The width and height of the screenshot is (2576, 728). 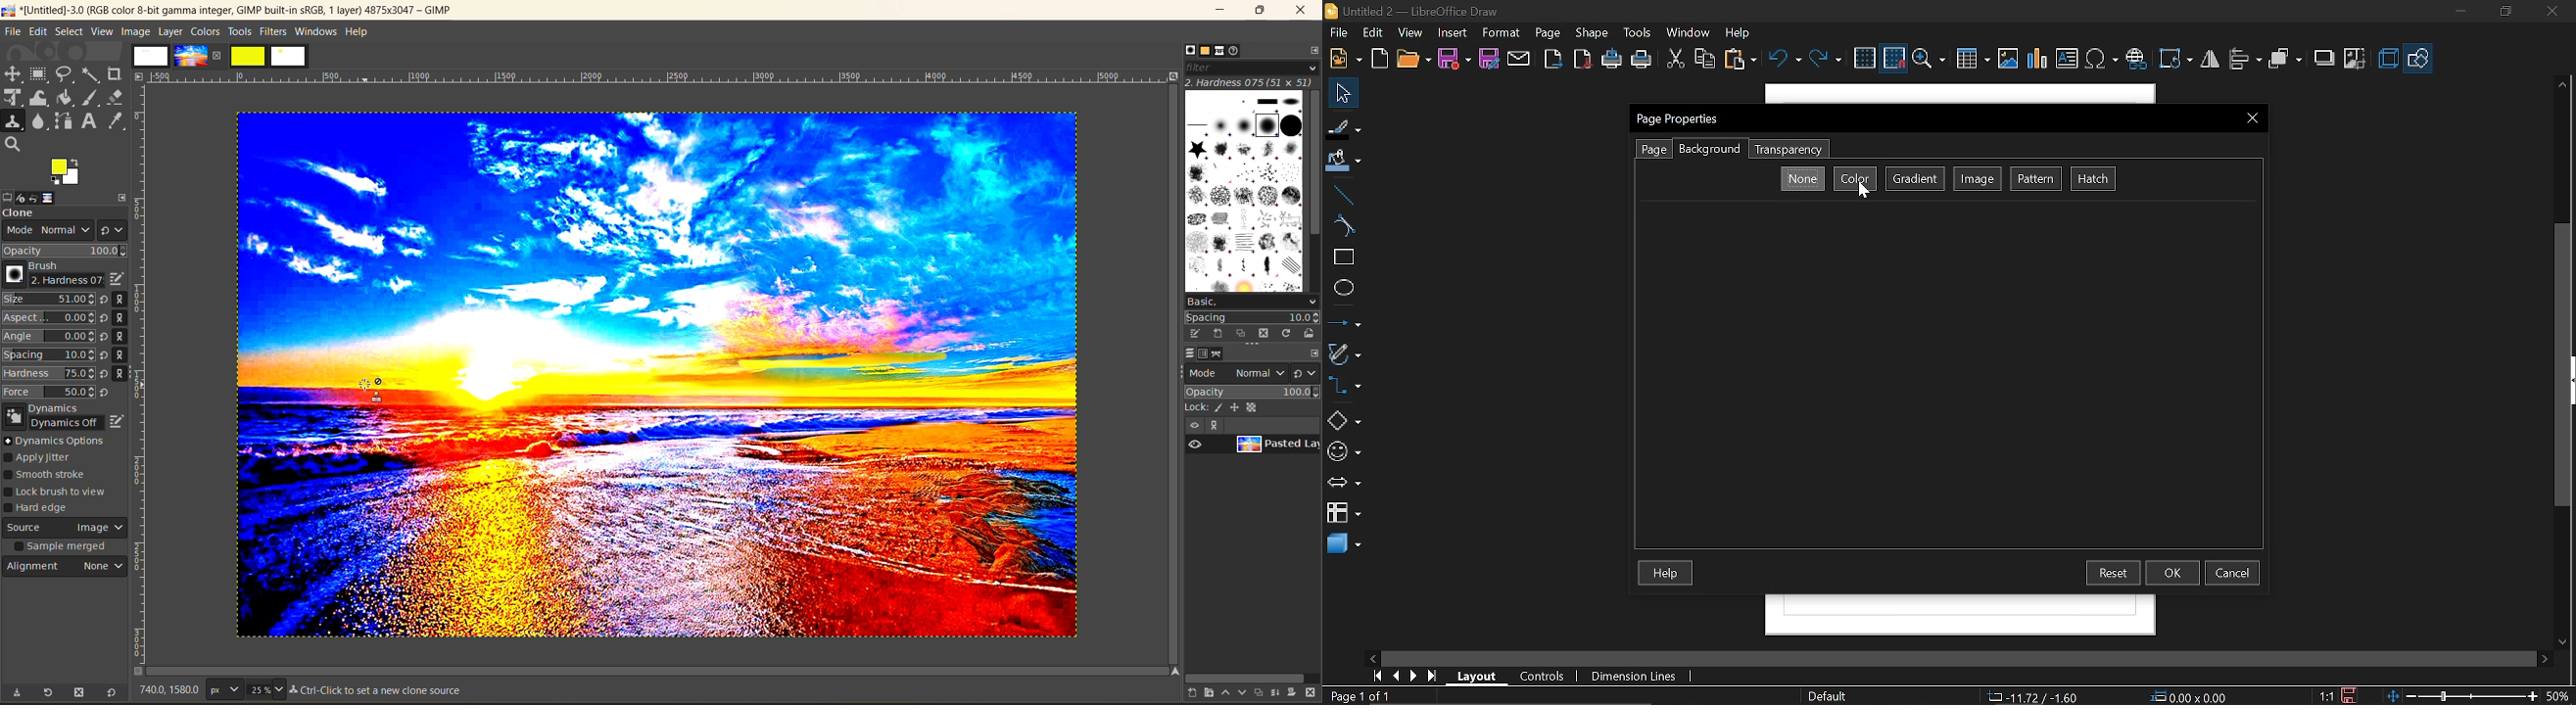 What do you see at coordinates (2037, 61) in the screenshot?
I see `Insert chart` at bounding box center [2037, 61].